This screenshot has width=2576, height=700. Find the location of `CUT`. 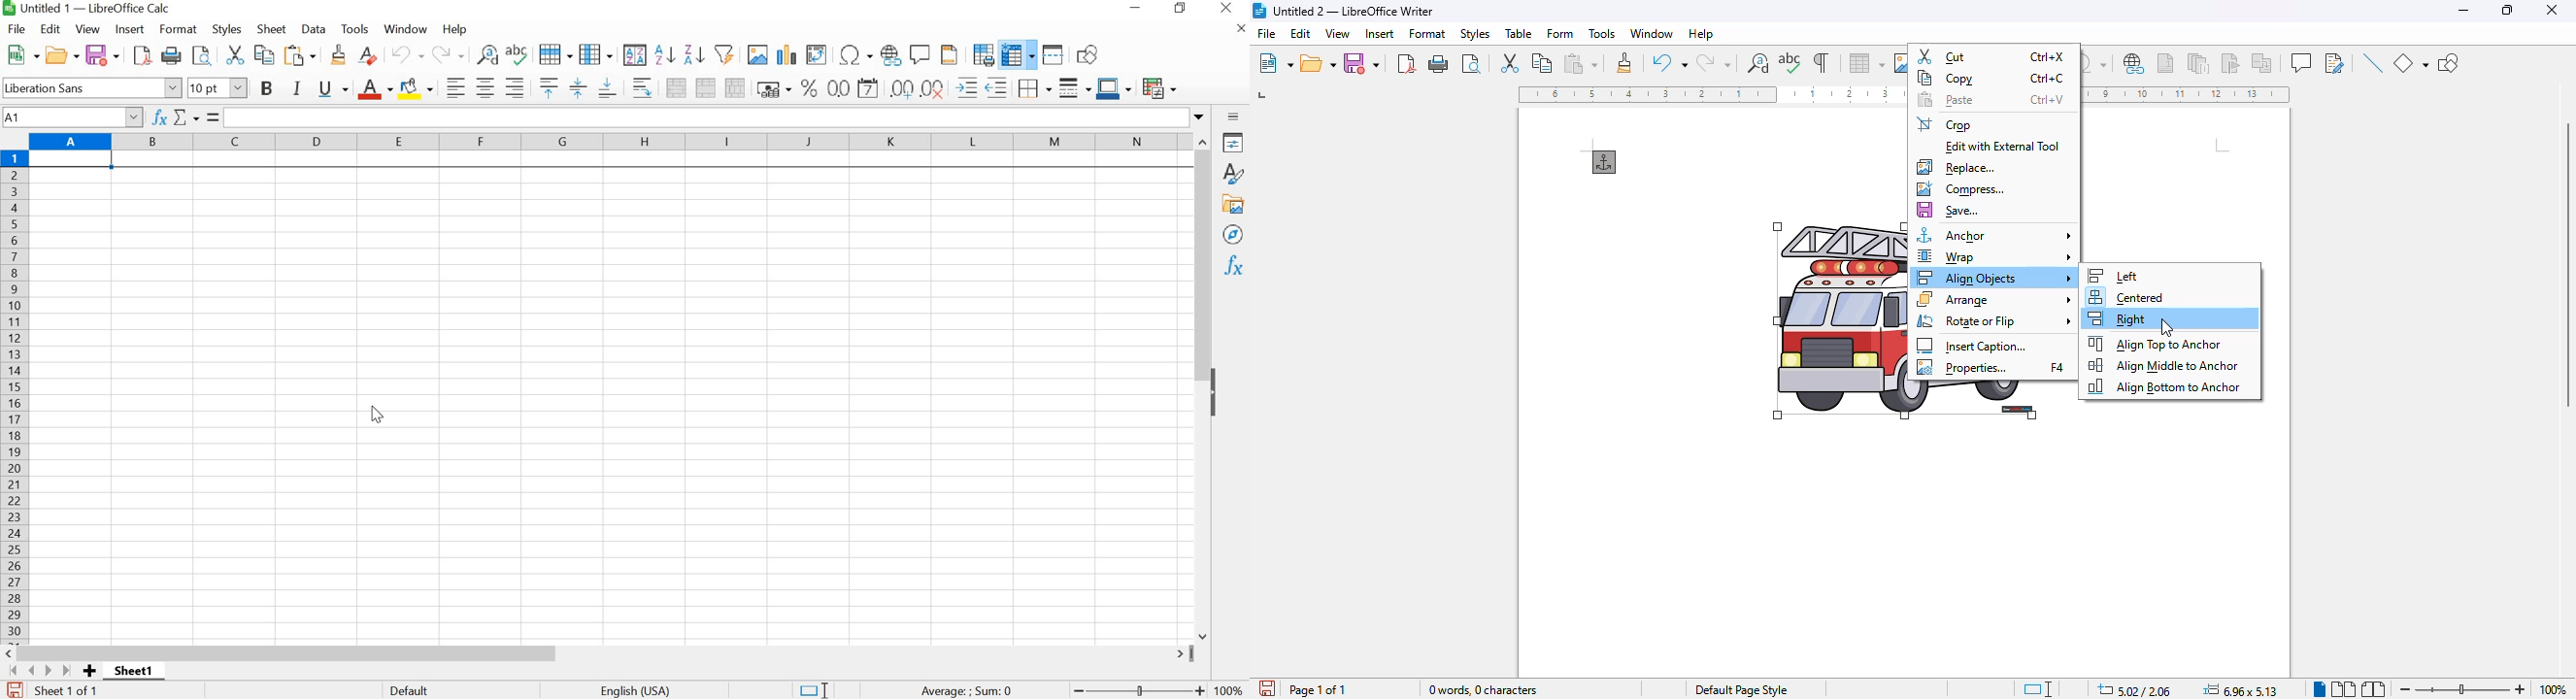

CUT is located at coordinates (234, 55).